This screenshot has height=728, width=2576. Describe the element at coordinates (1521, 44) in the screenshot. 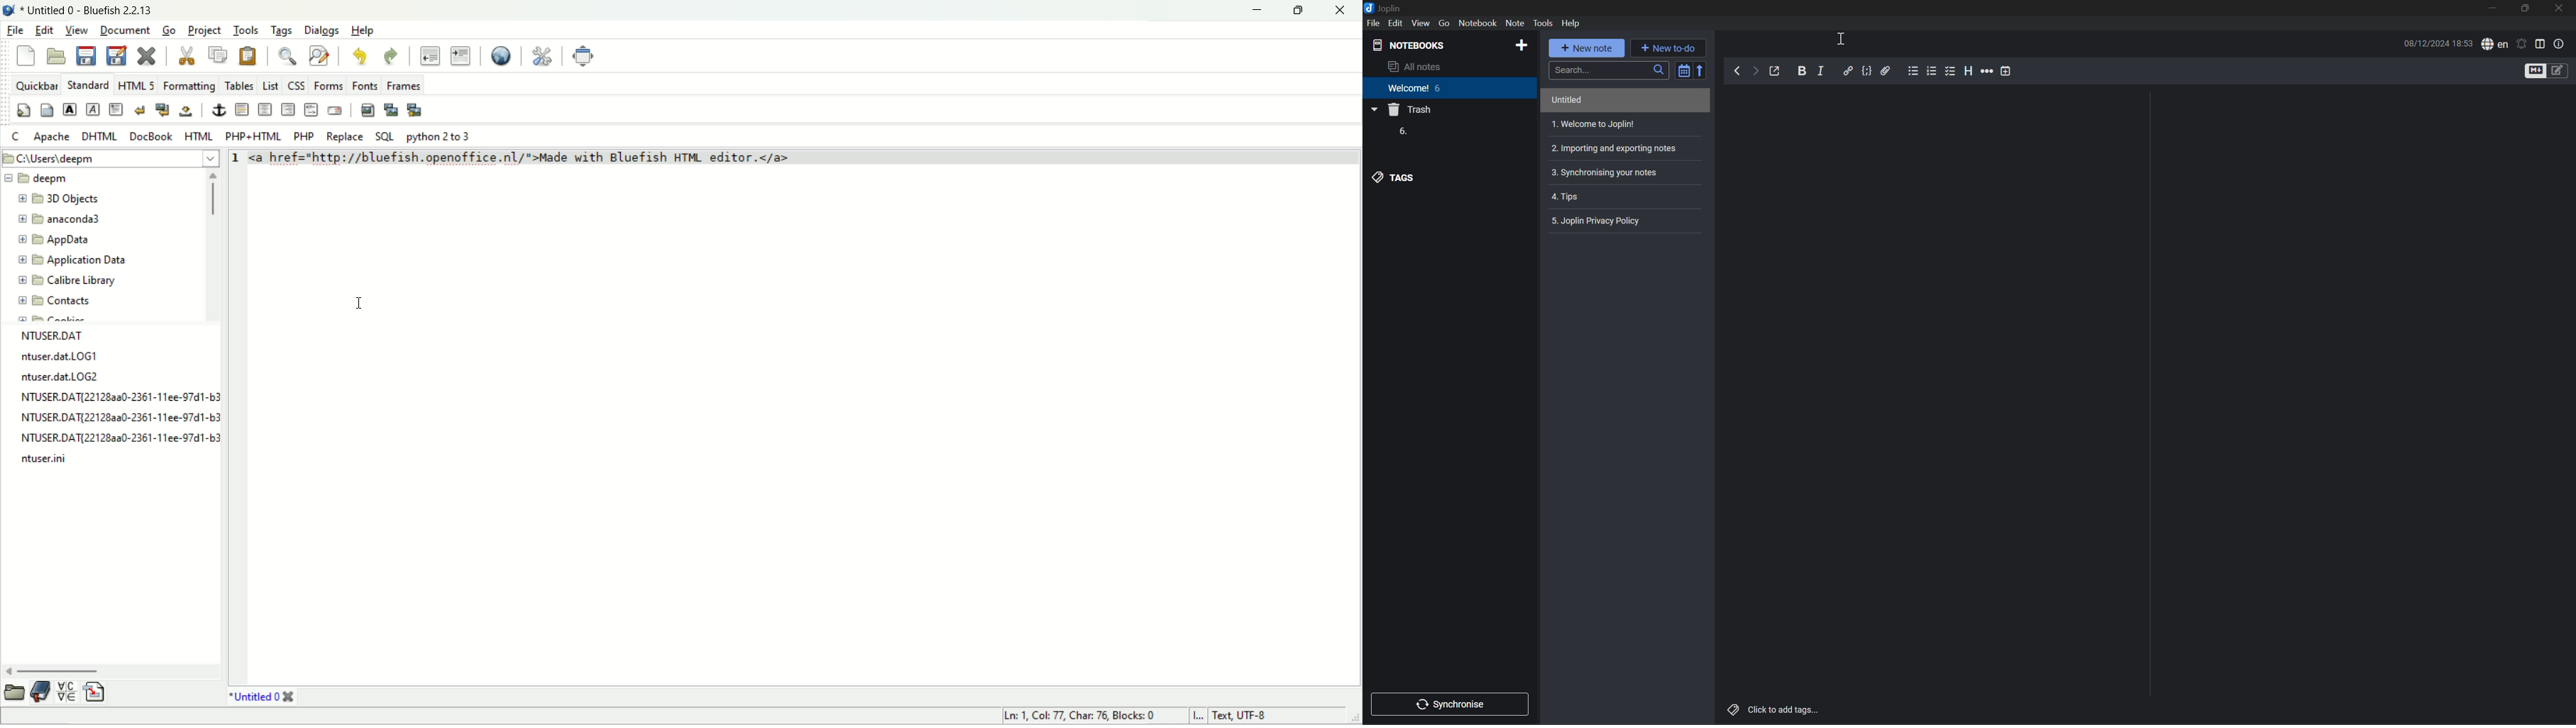

I see `Add notebook` at that location.